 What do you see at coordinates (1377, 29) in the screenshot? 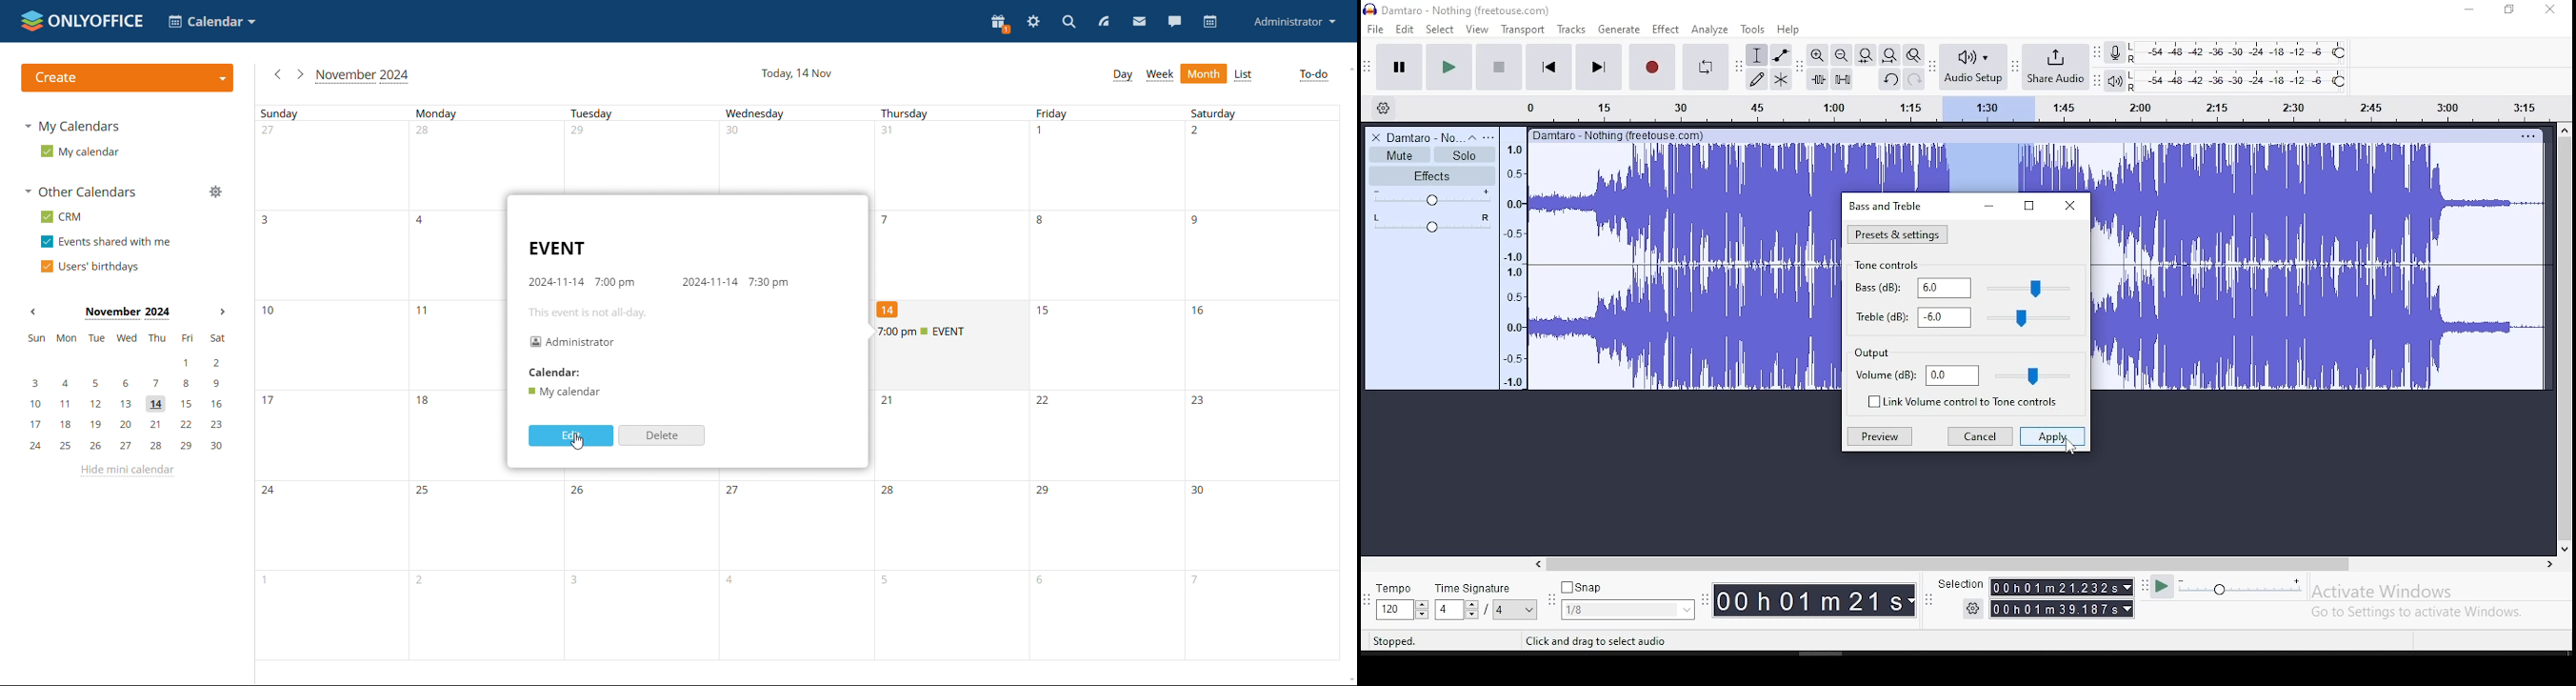
I see `file` at bounding box center [1377, 29].